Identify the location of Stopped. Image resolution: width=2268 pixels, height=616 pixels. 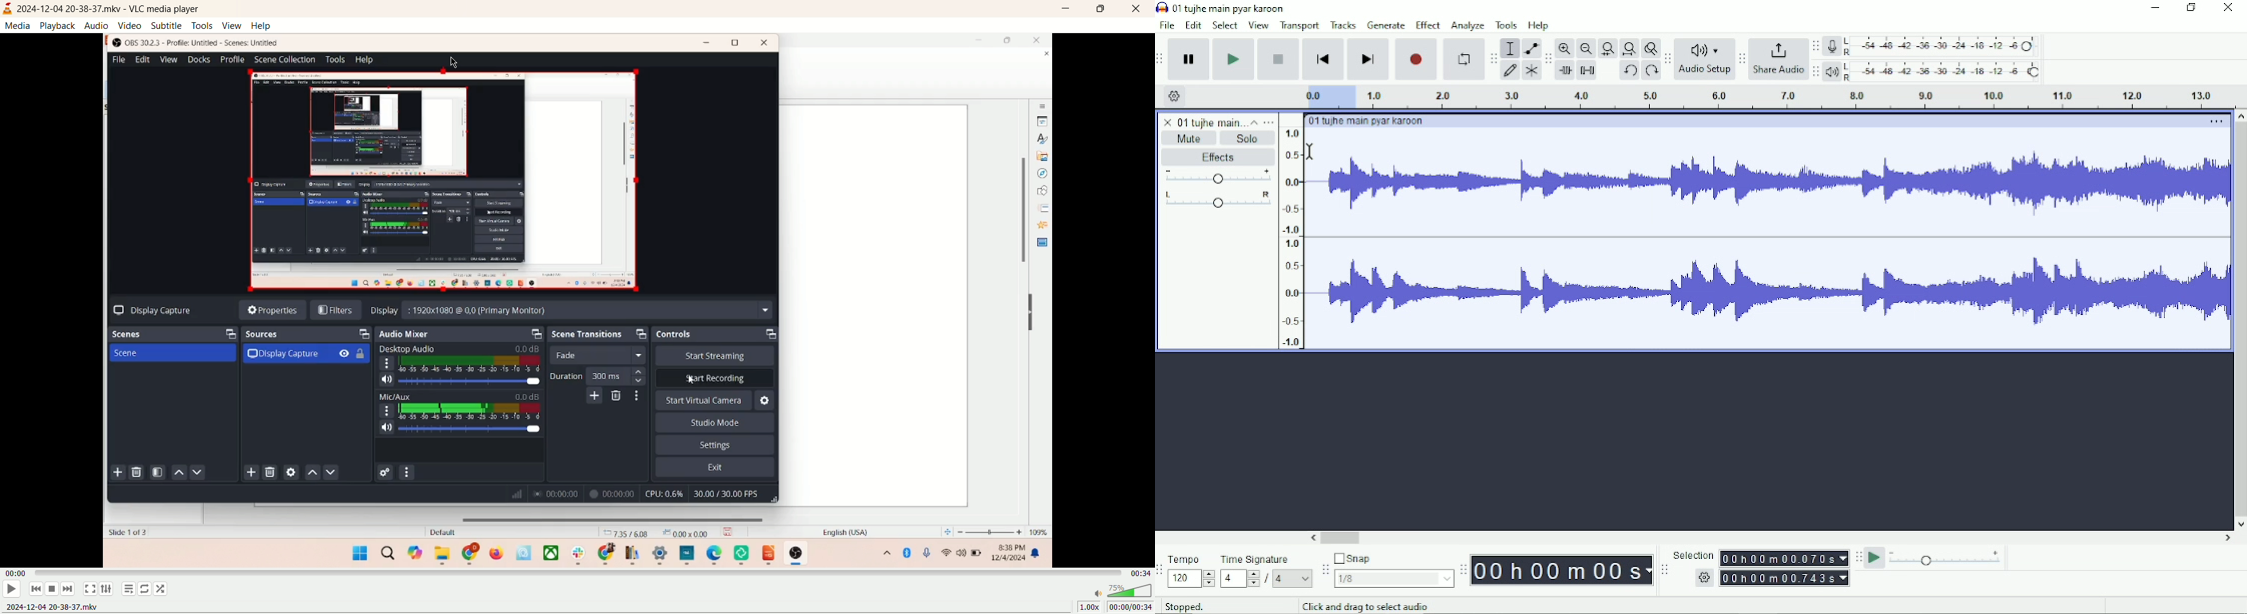
(1198, 604).